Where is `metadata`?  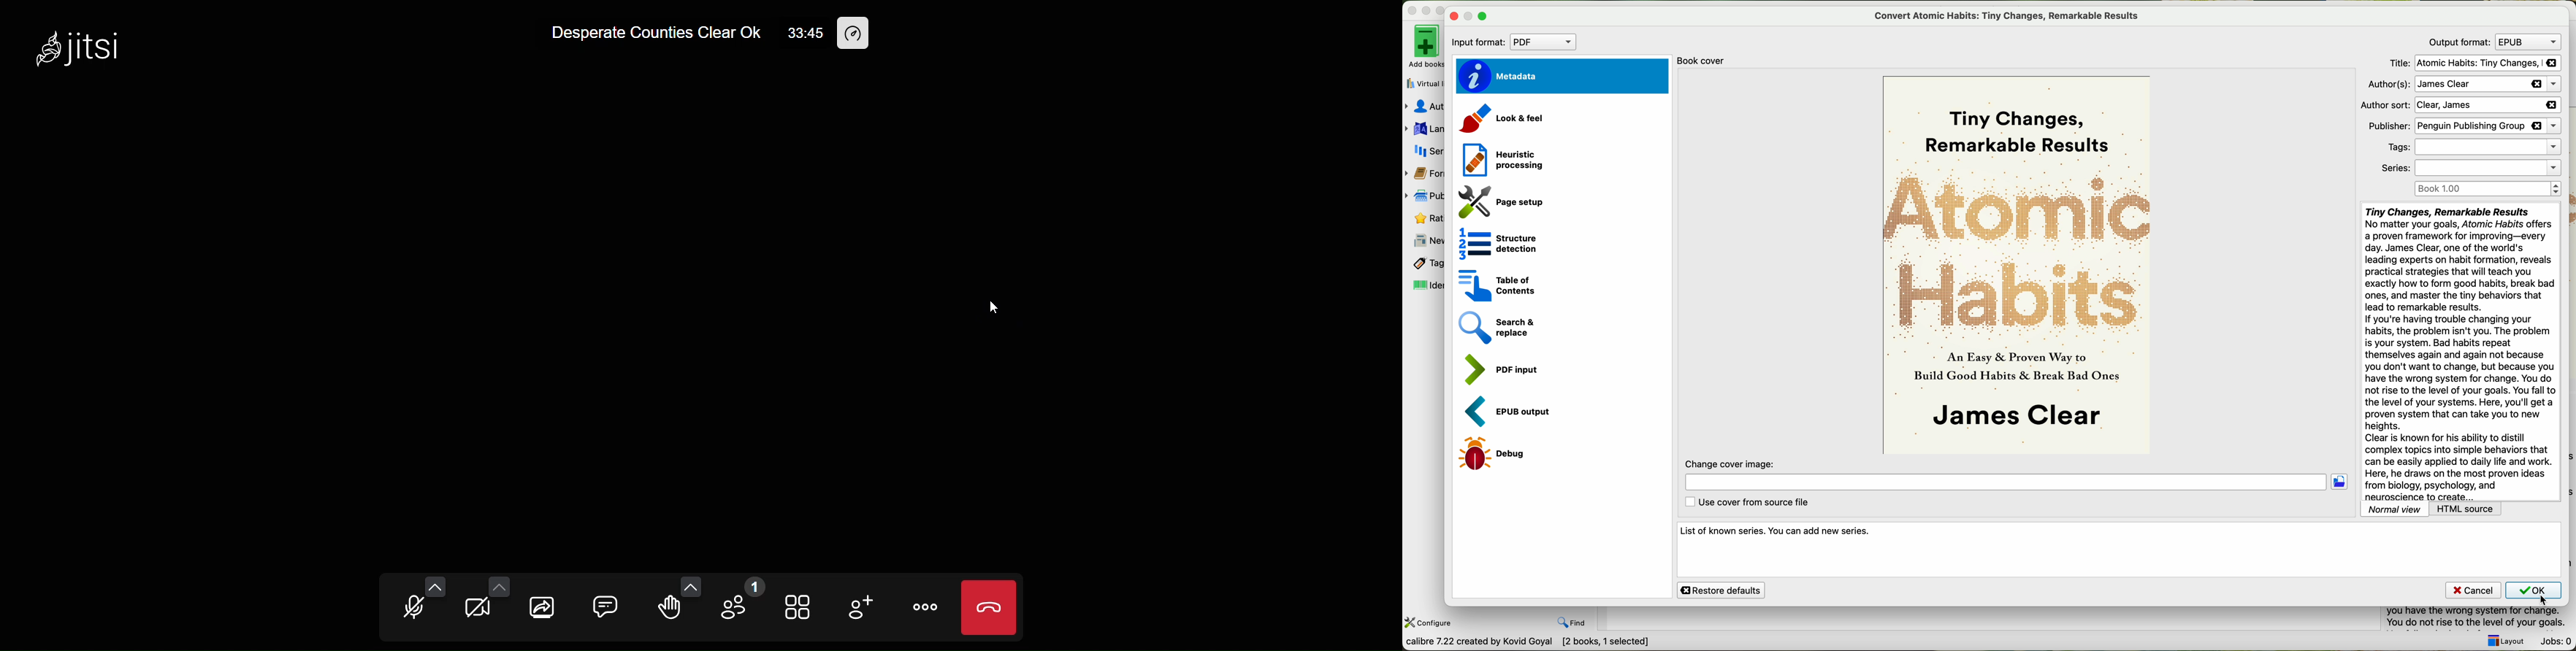 metadata is located at coordinates (1561, 76).